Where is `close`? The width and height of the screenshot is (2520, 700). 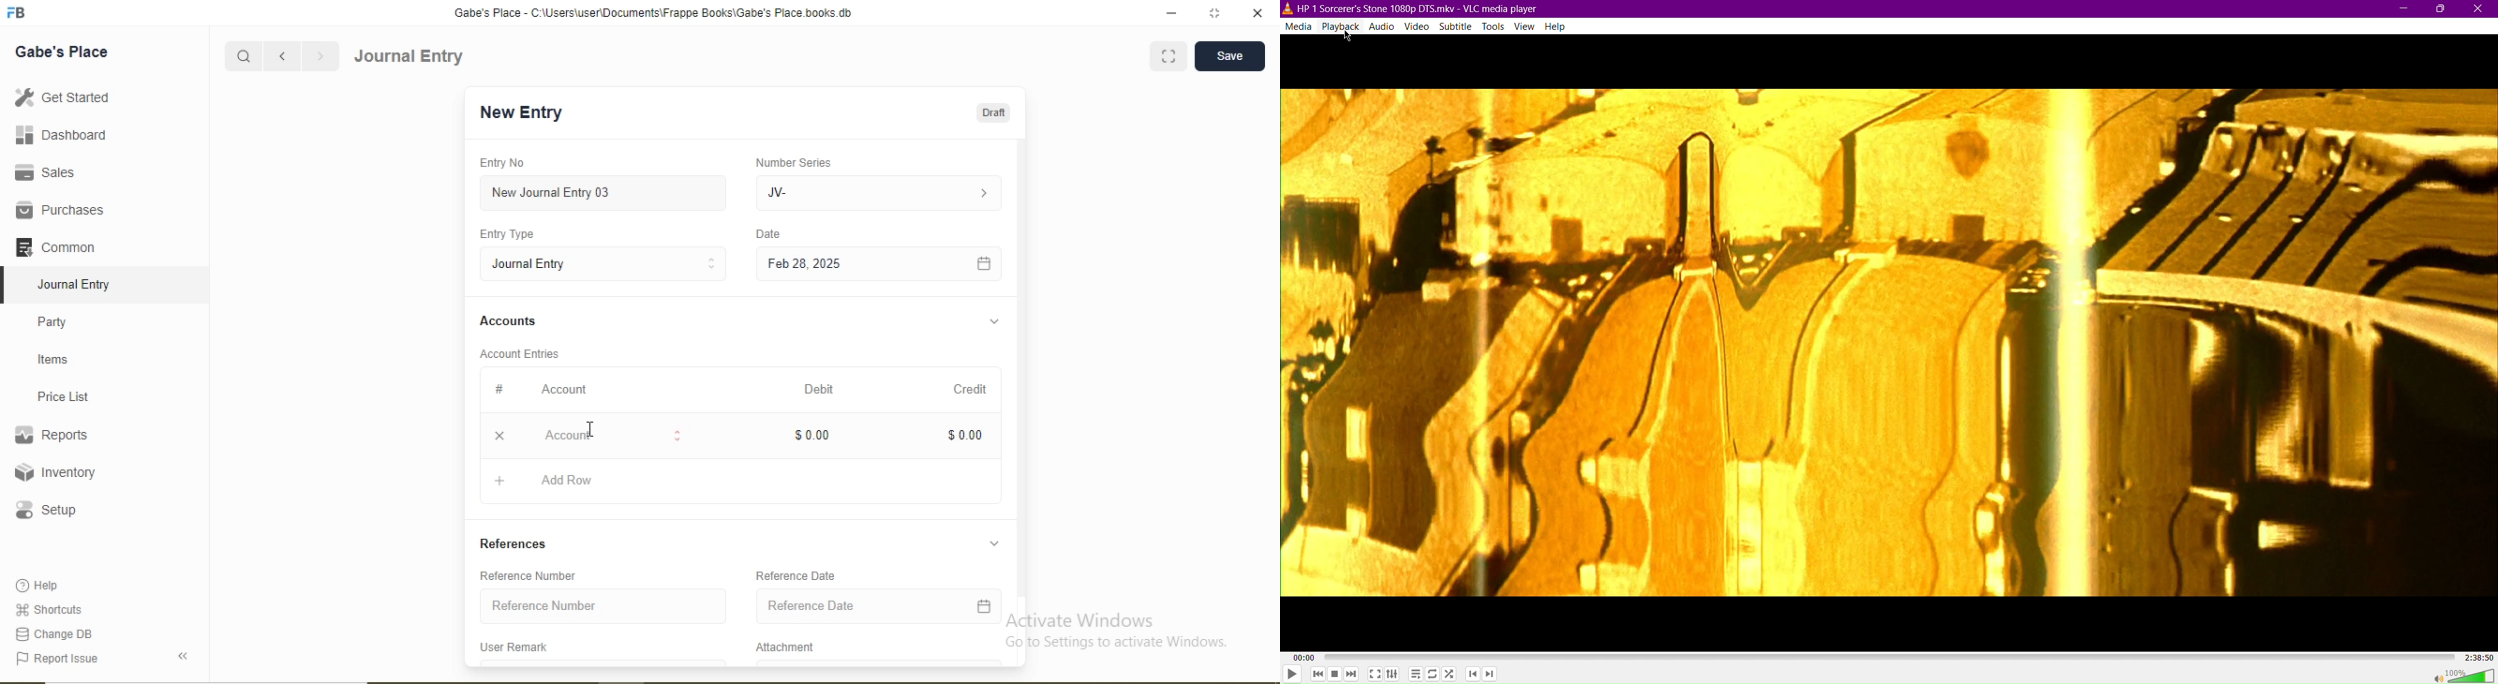 close is located at coordinates (1259, 13).